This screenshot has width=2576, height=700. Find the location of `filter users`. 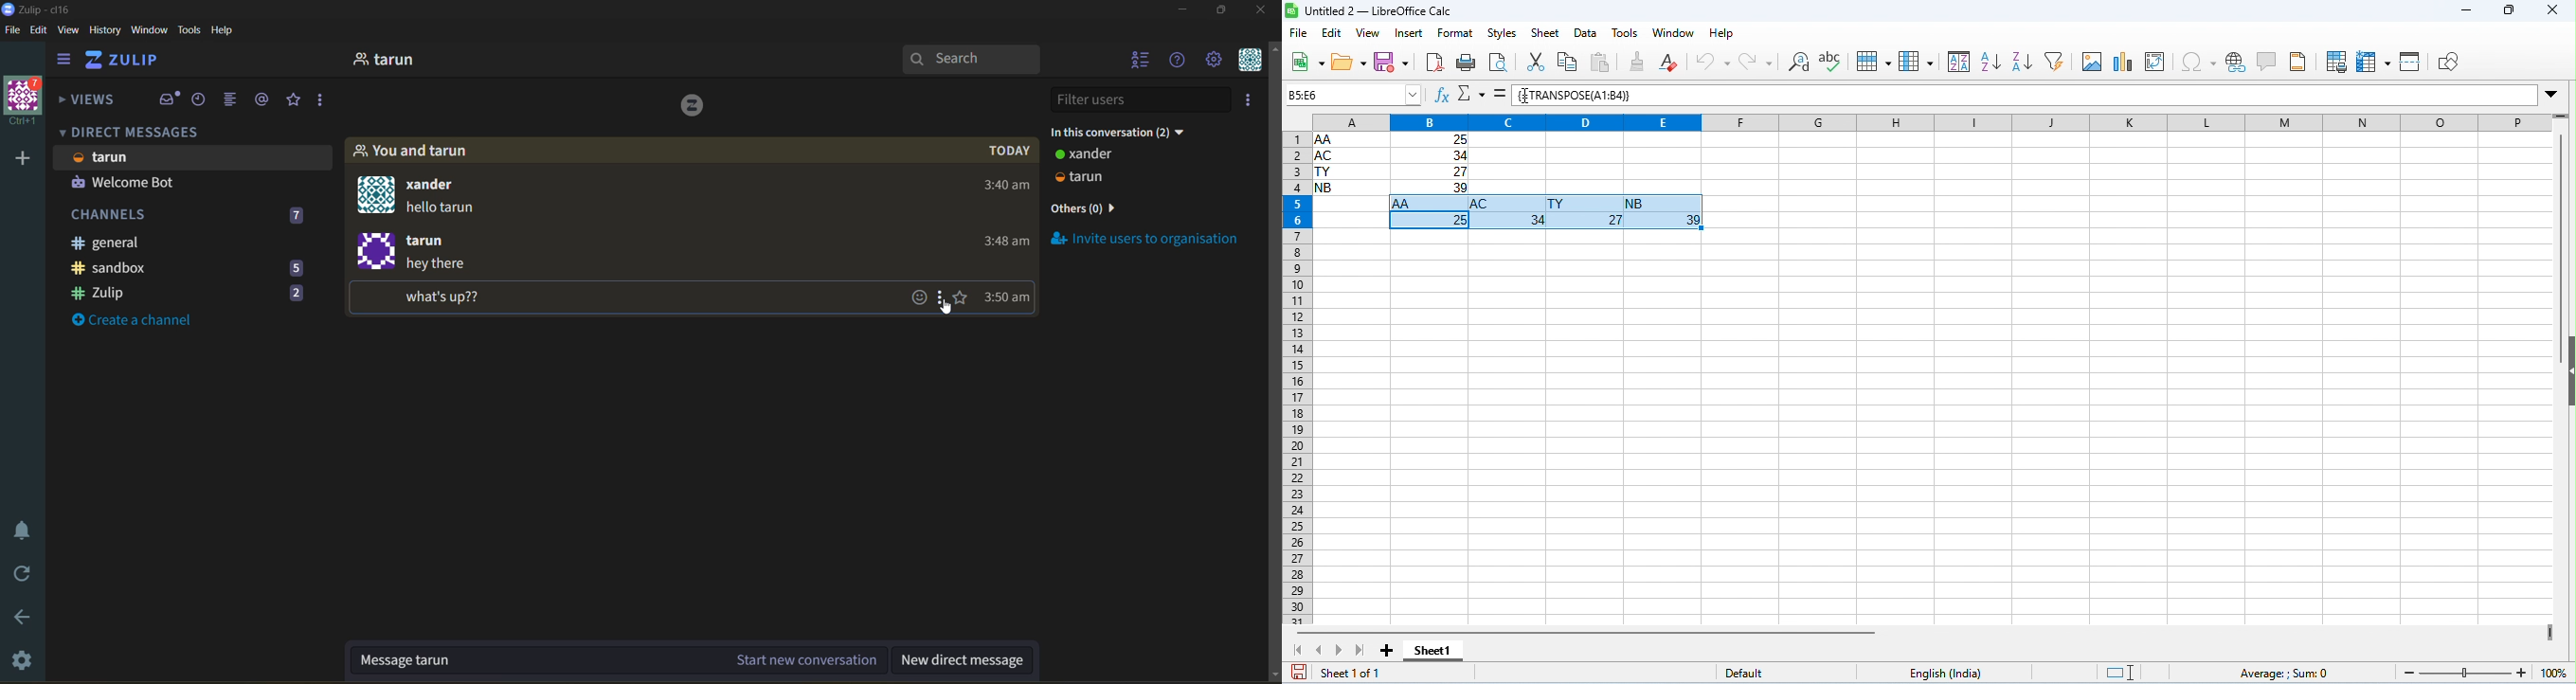

filter users is located at coordinates (1138, 100).